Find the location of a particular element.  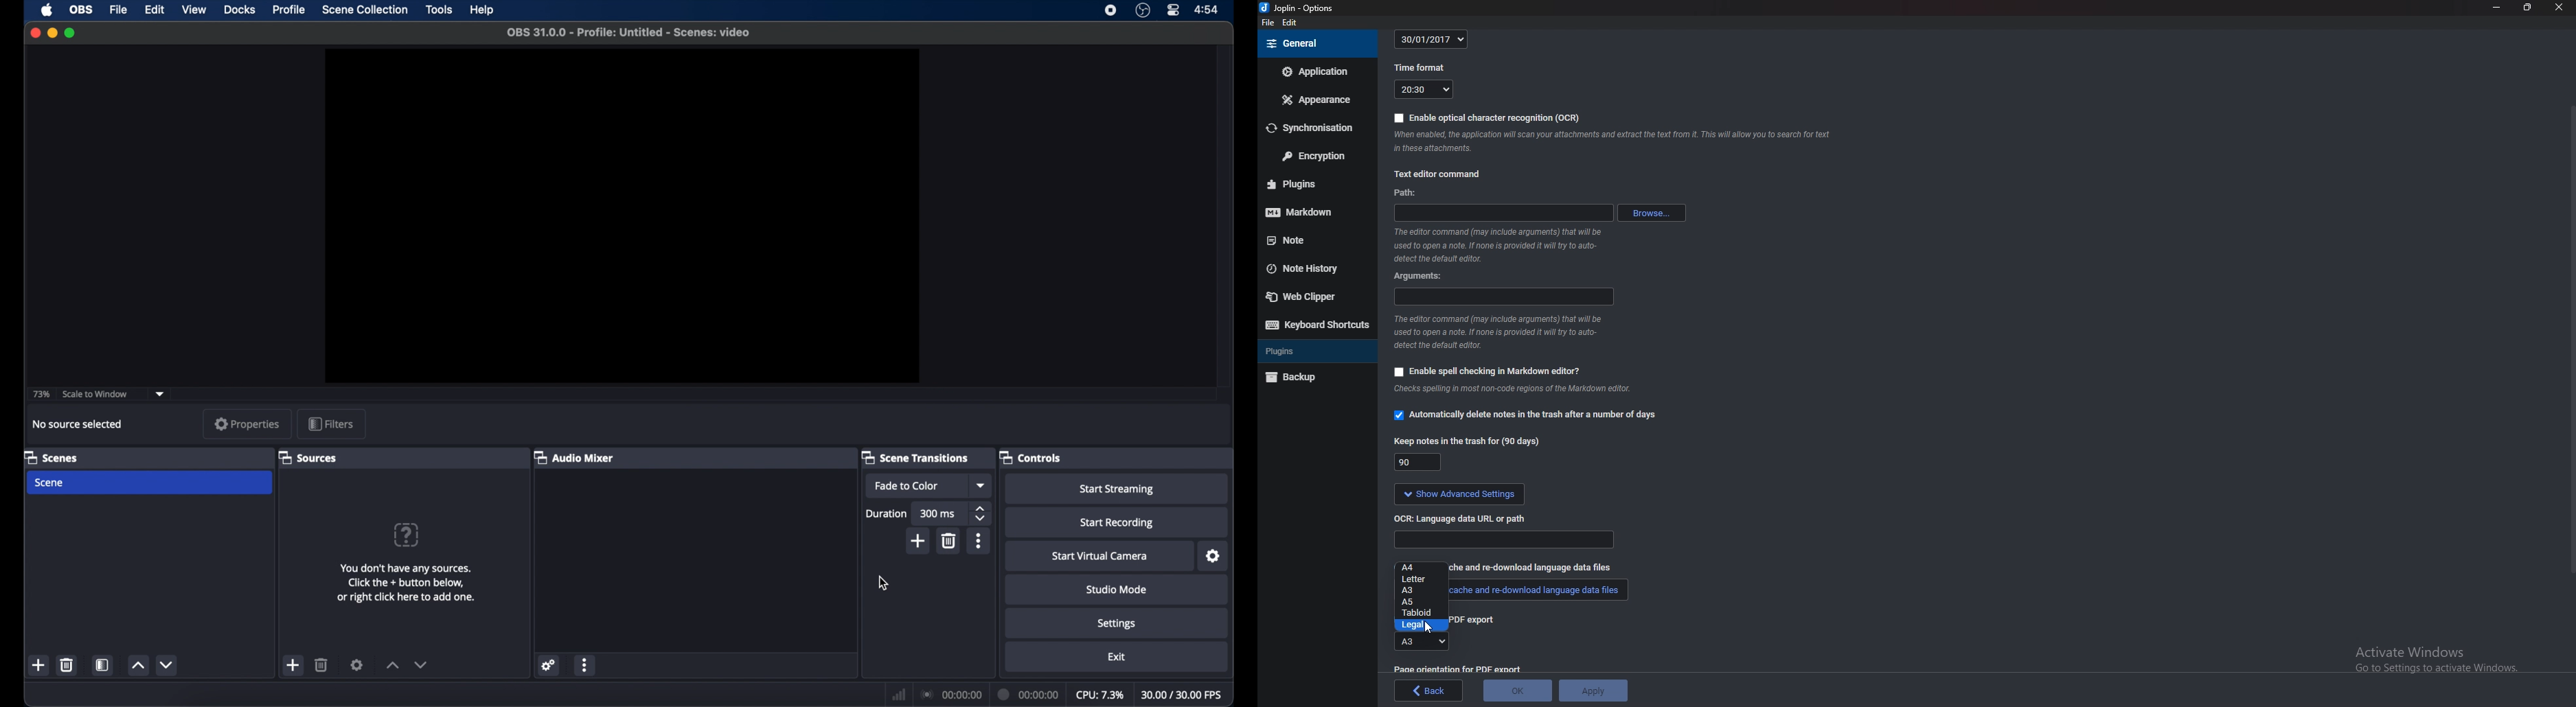

Apply is located at coordinates (1593, 691).